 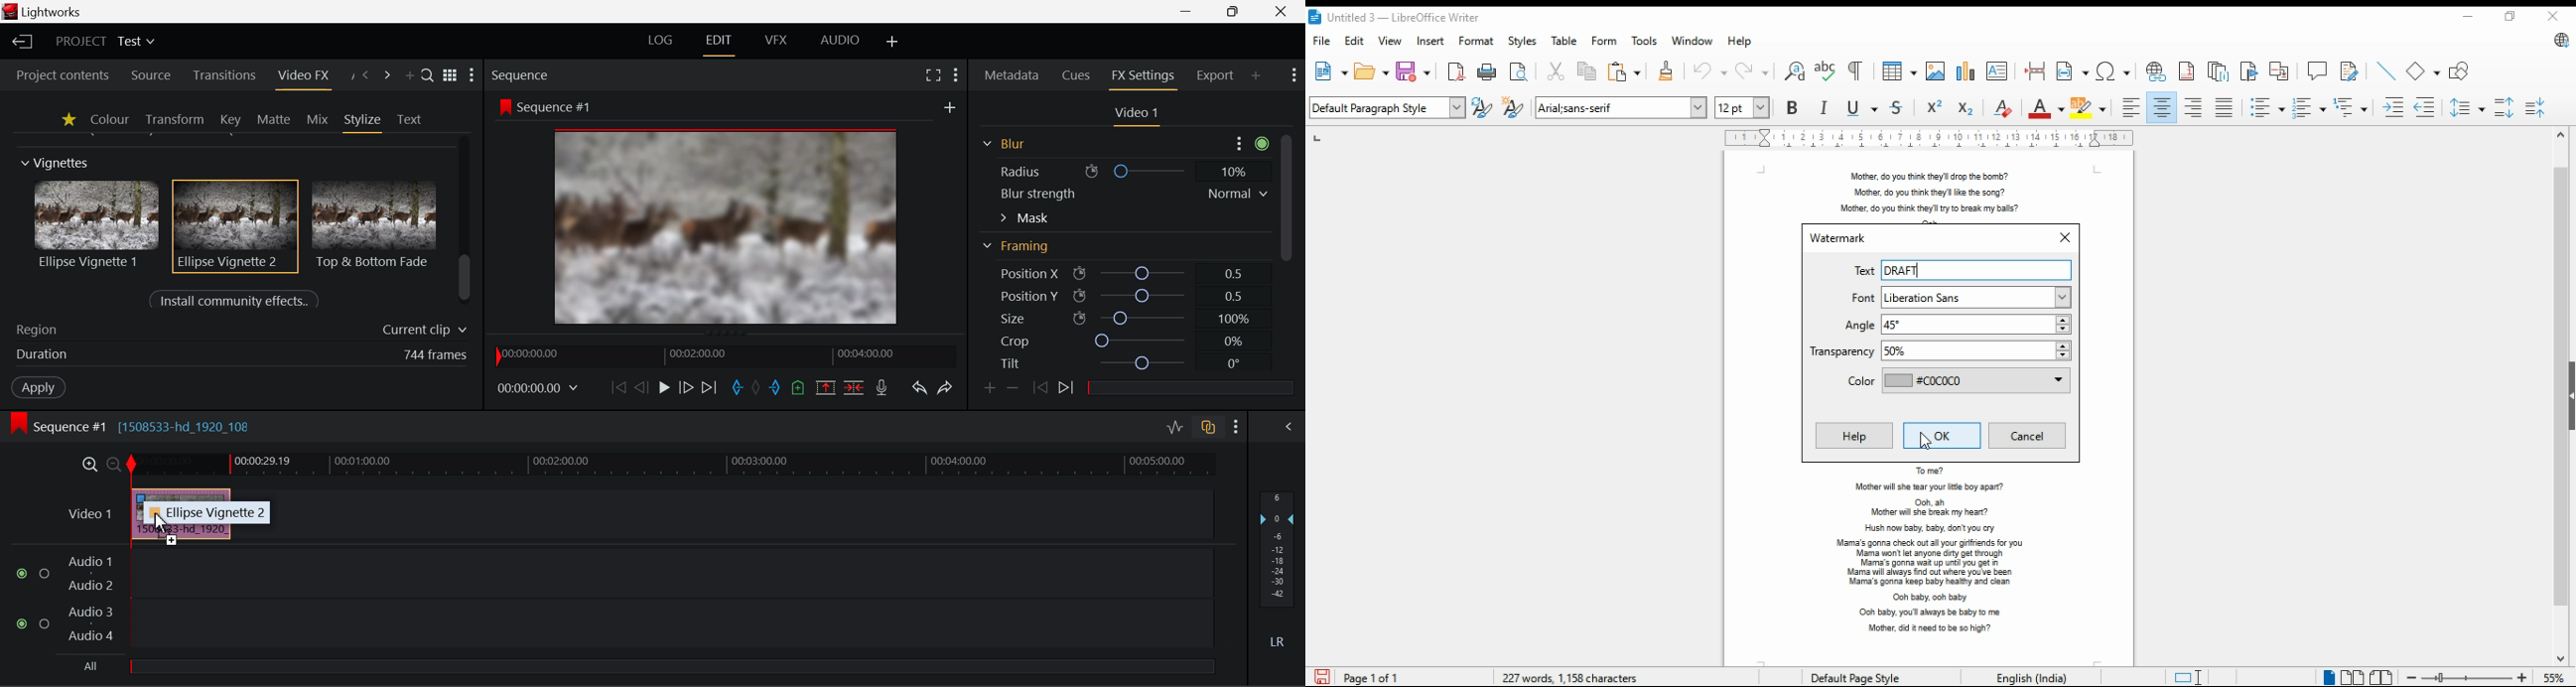 I want to click on tools, so click(x=1647, y=41).